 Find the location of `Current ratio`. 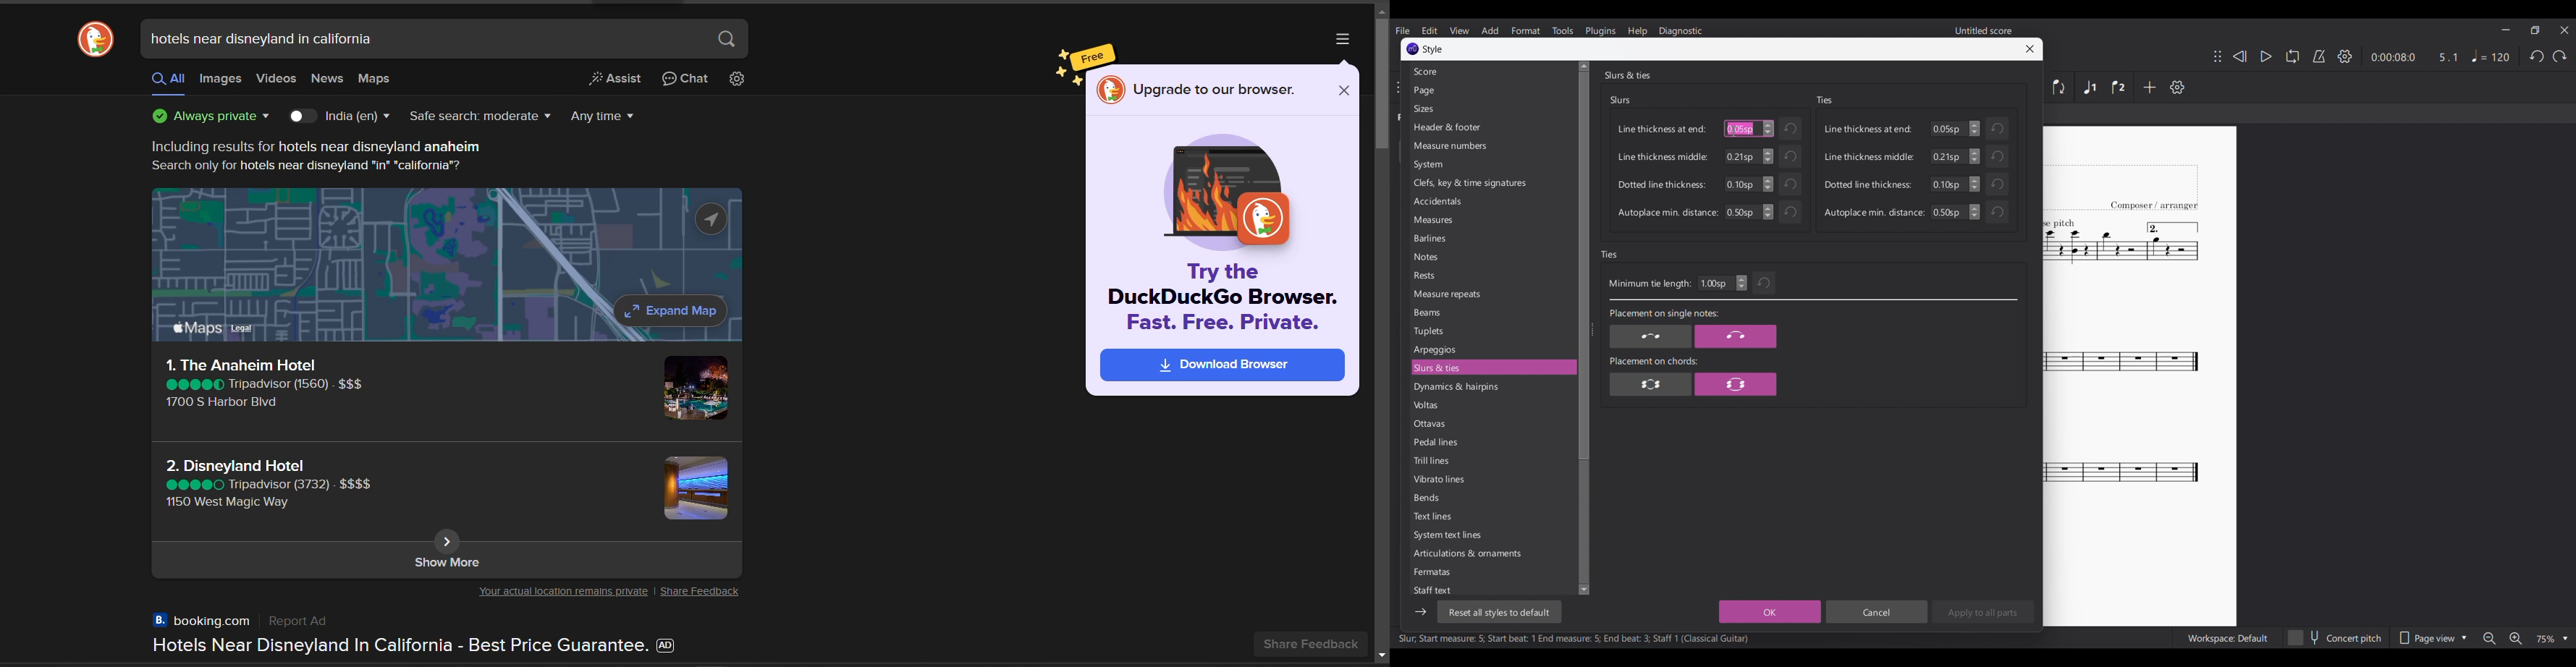

Current ratio is located at coordinates (2448, 57).